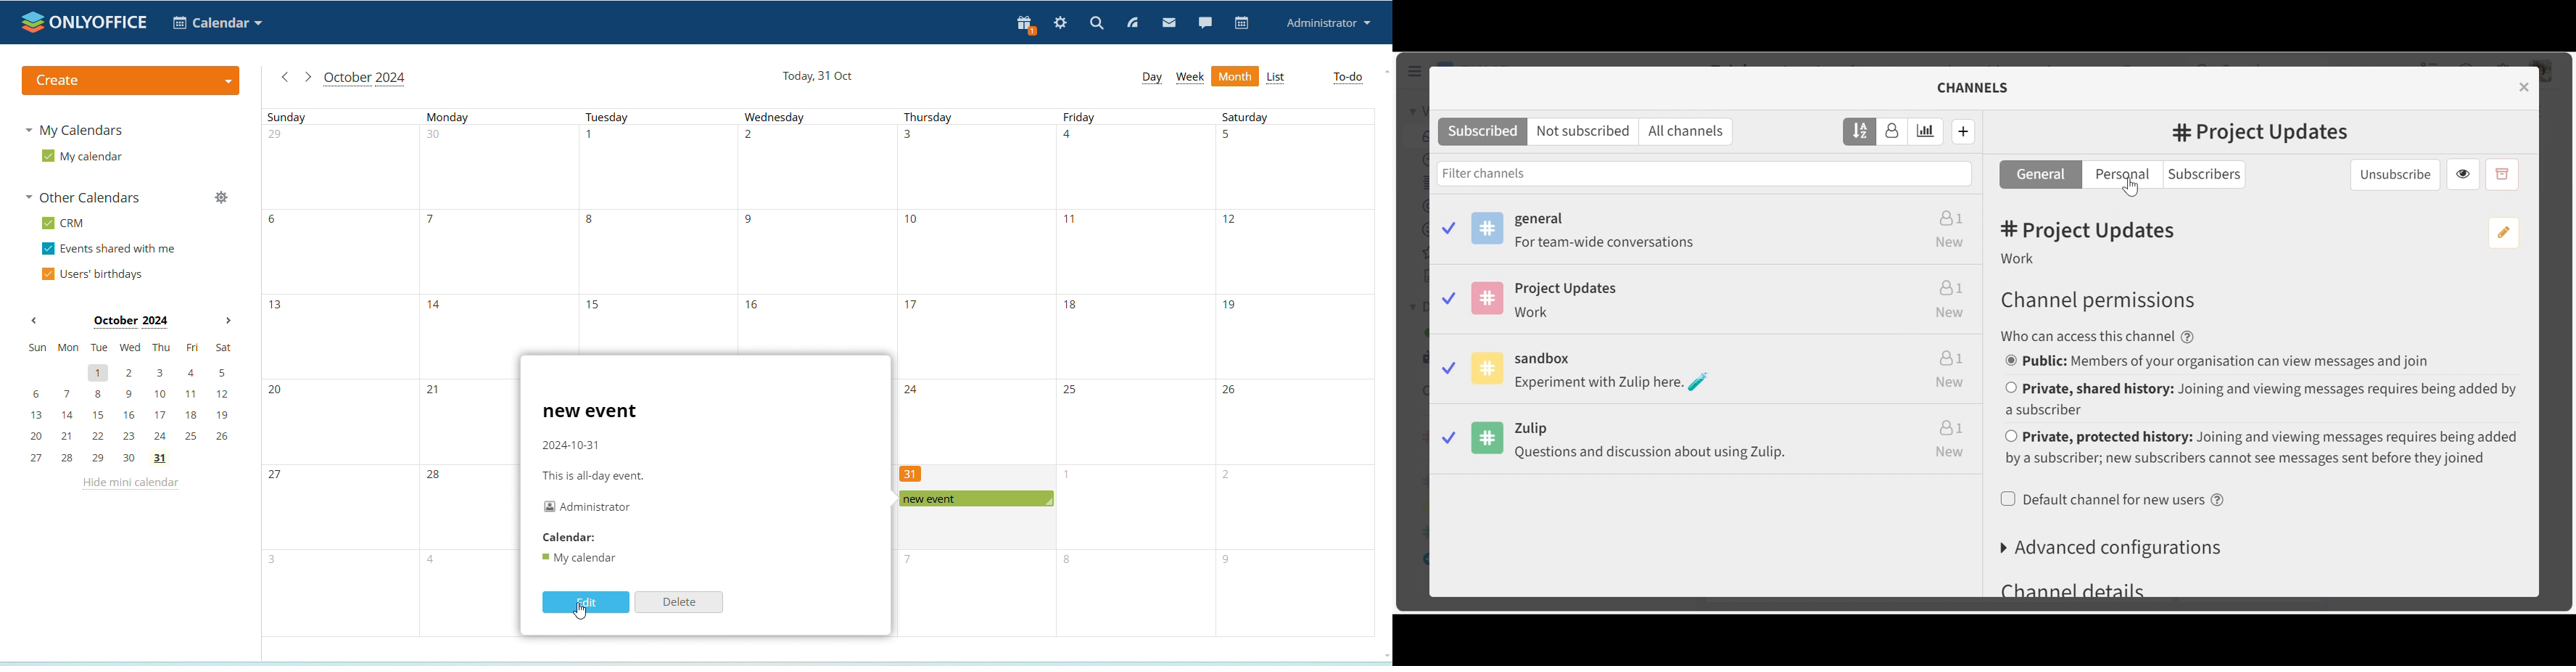  I want to click on close, so click(2526, 86).